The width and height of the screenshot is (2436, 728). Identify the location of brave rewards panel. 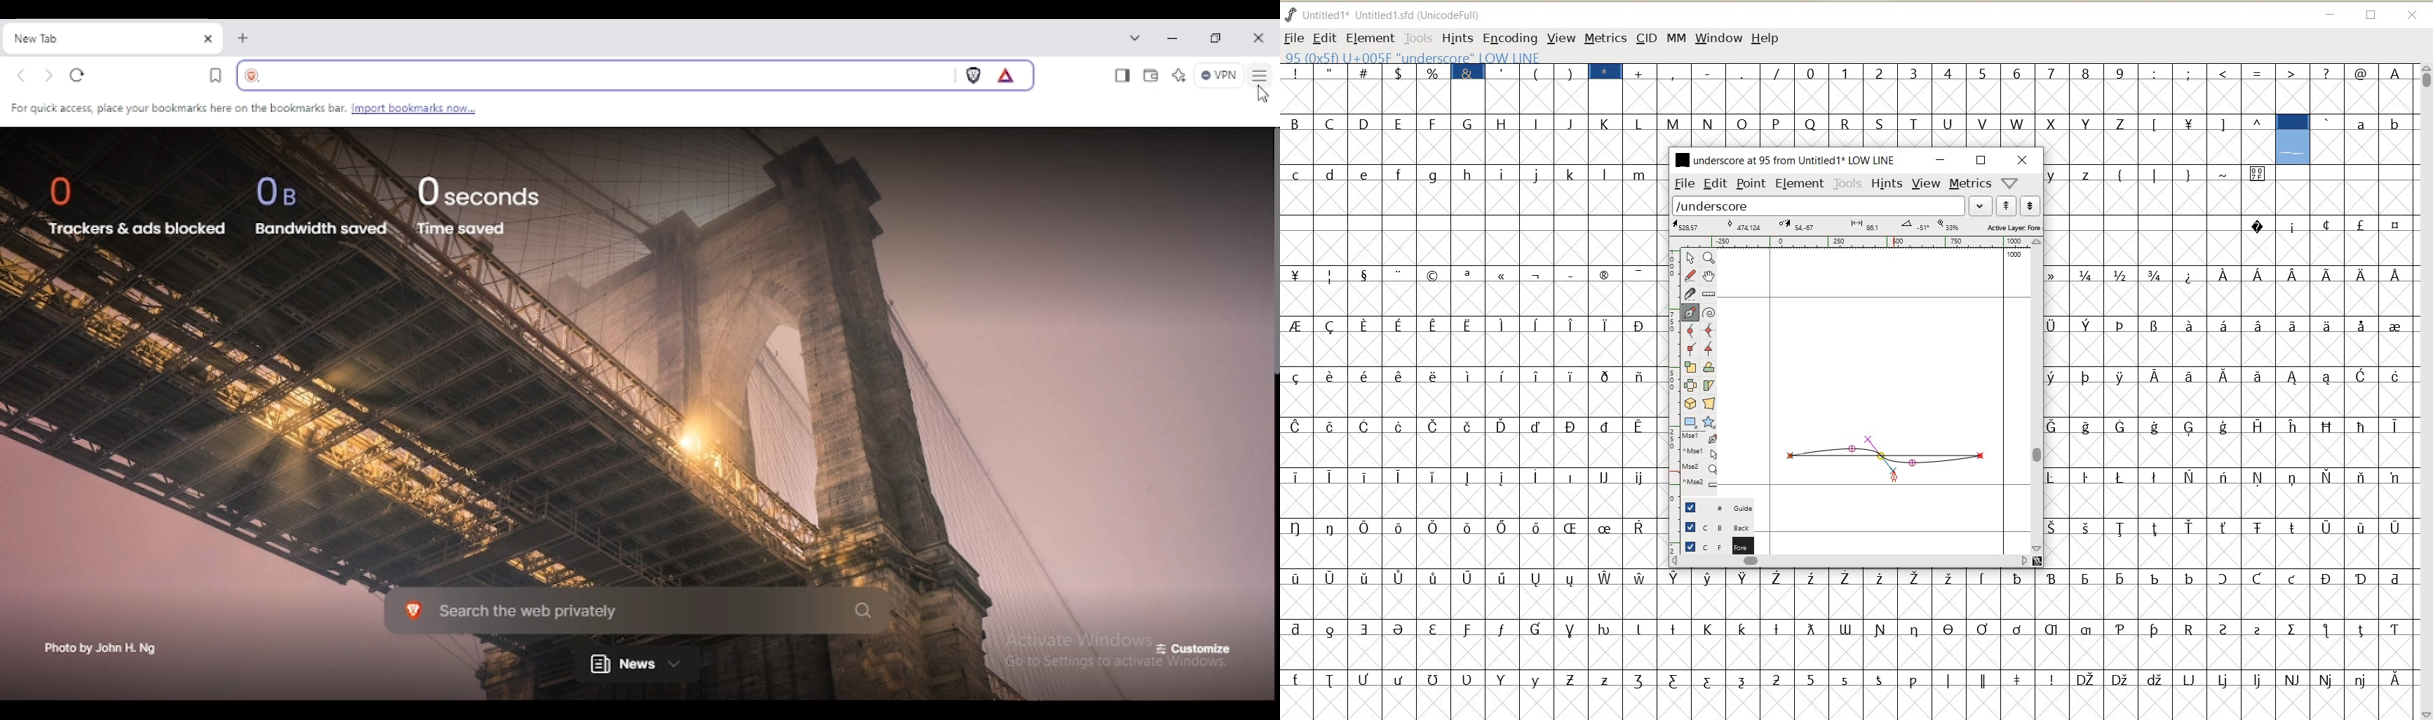
(1006, 75).